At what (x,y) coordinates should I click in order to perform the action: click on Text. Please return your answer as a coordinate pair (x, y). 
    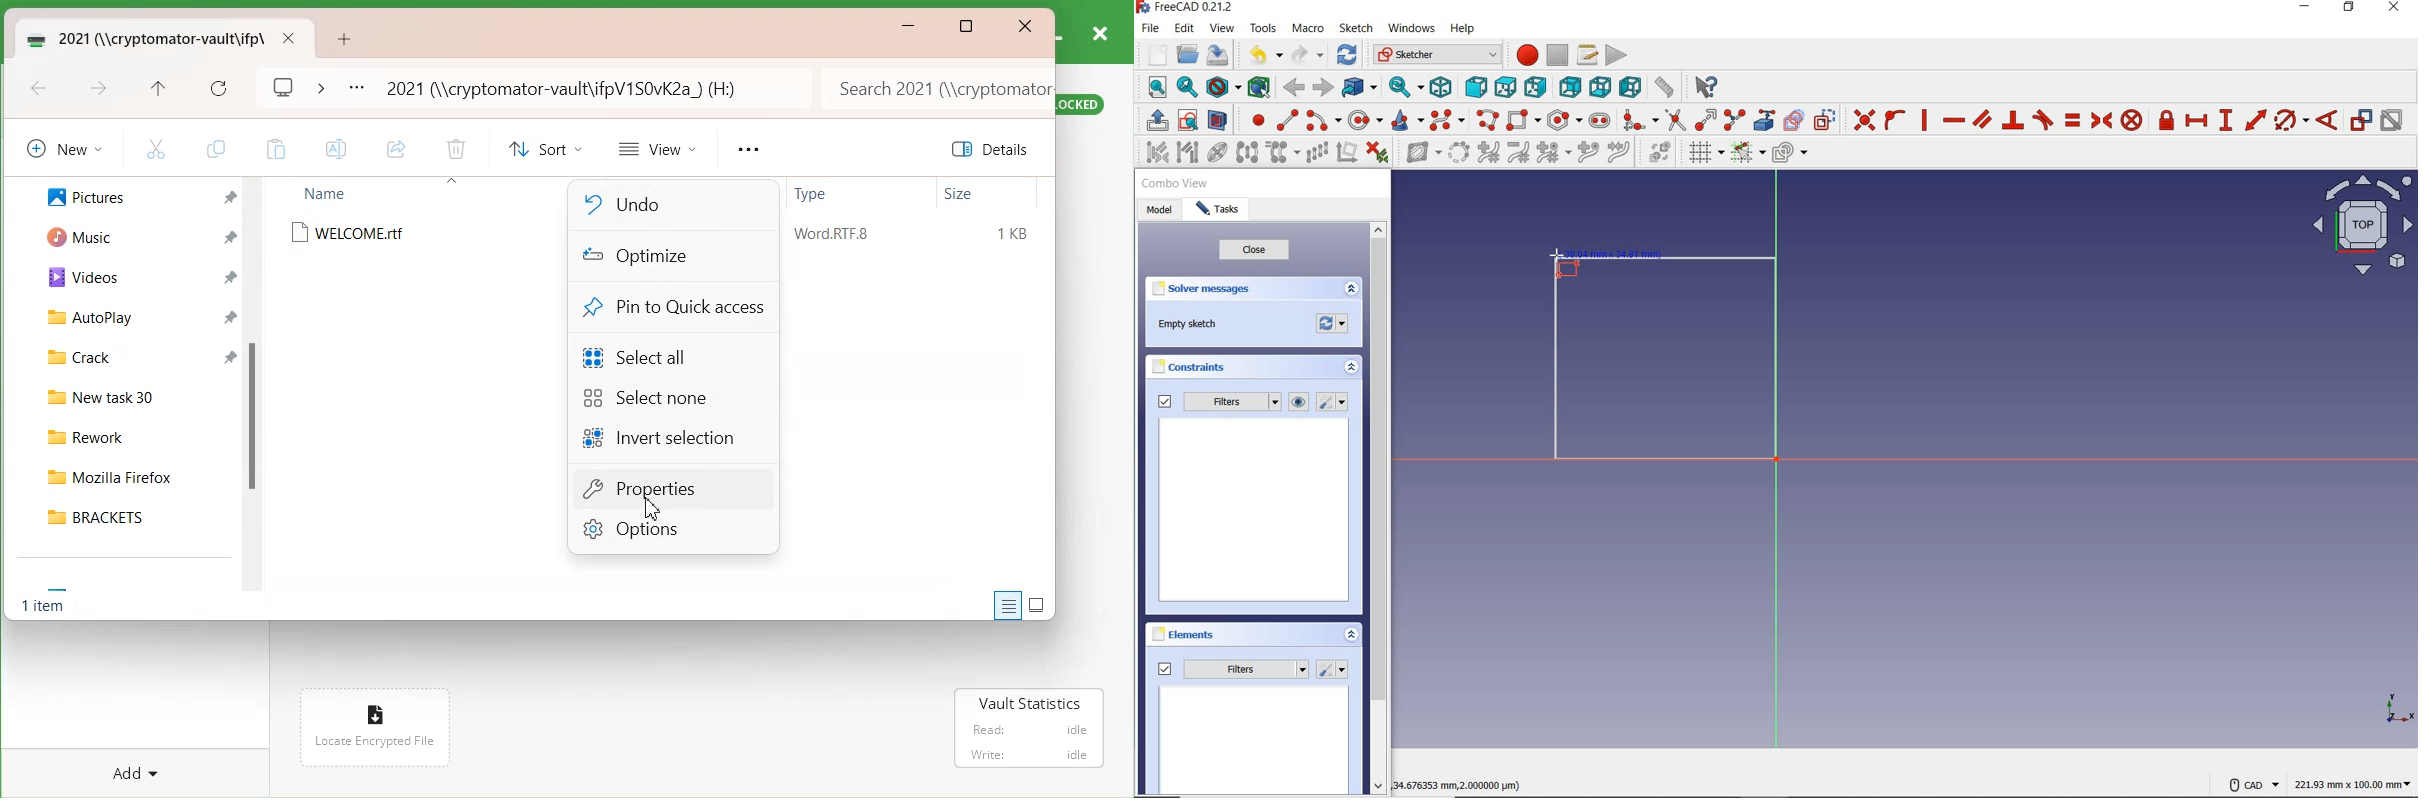
    Looking at the image, I should click on (46, 608).